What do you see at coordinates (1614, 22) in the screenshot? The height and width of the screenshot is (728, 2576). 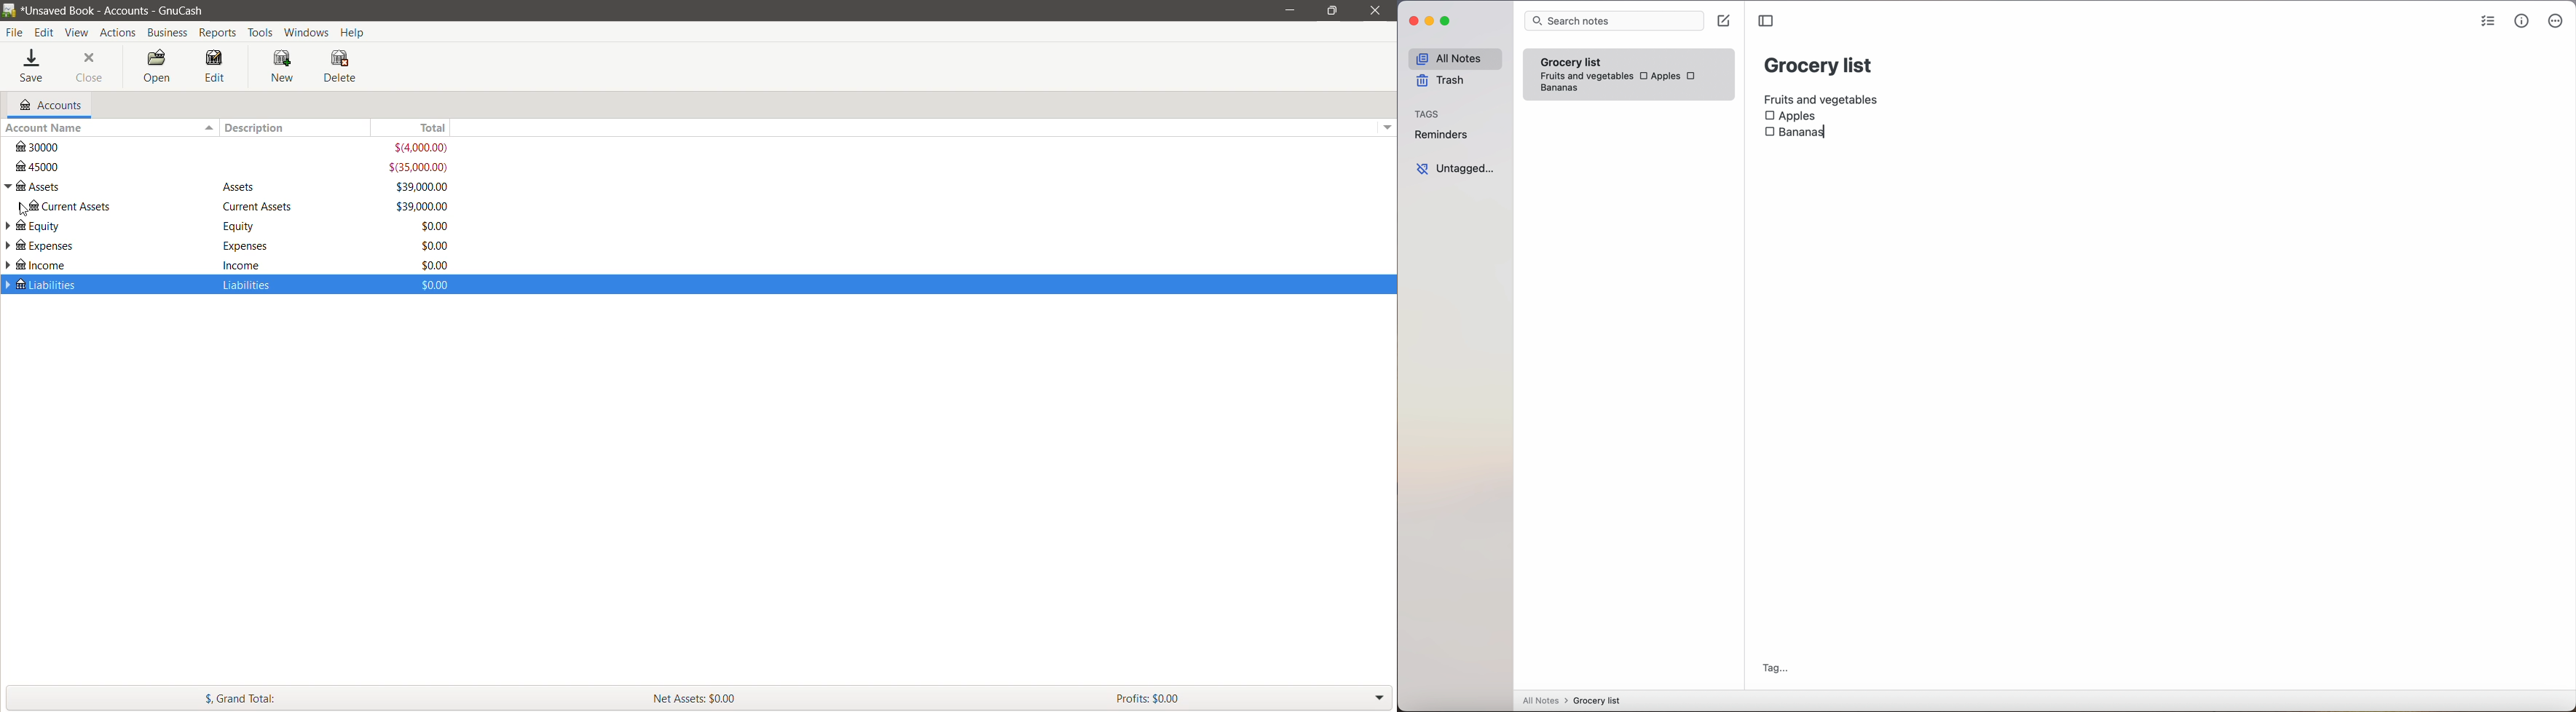 I see `search bar` at bounding box center [1614, 22].